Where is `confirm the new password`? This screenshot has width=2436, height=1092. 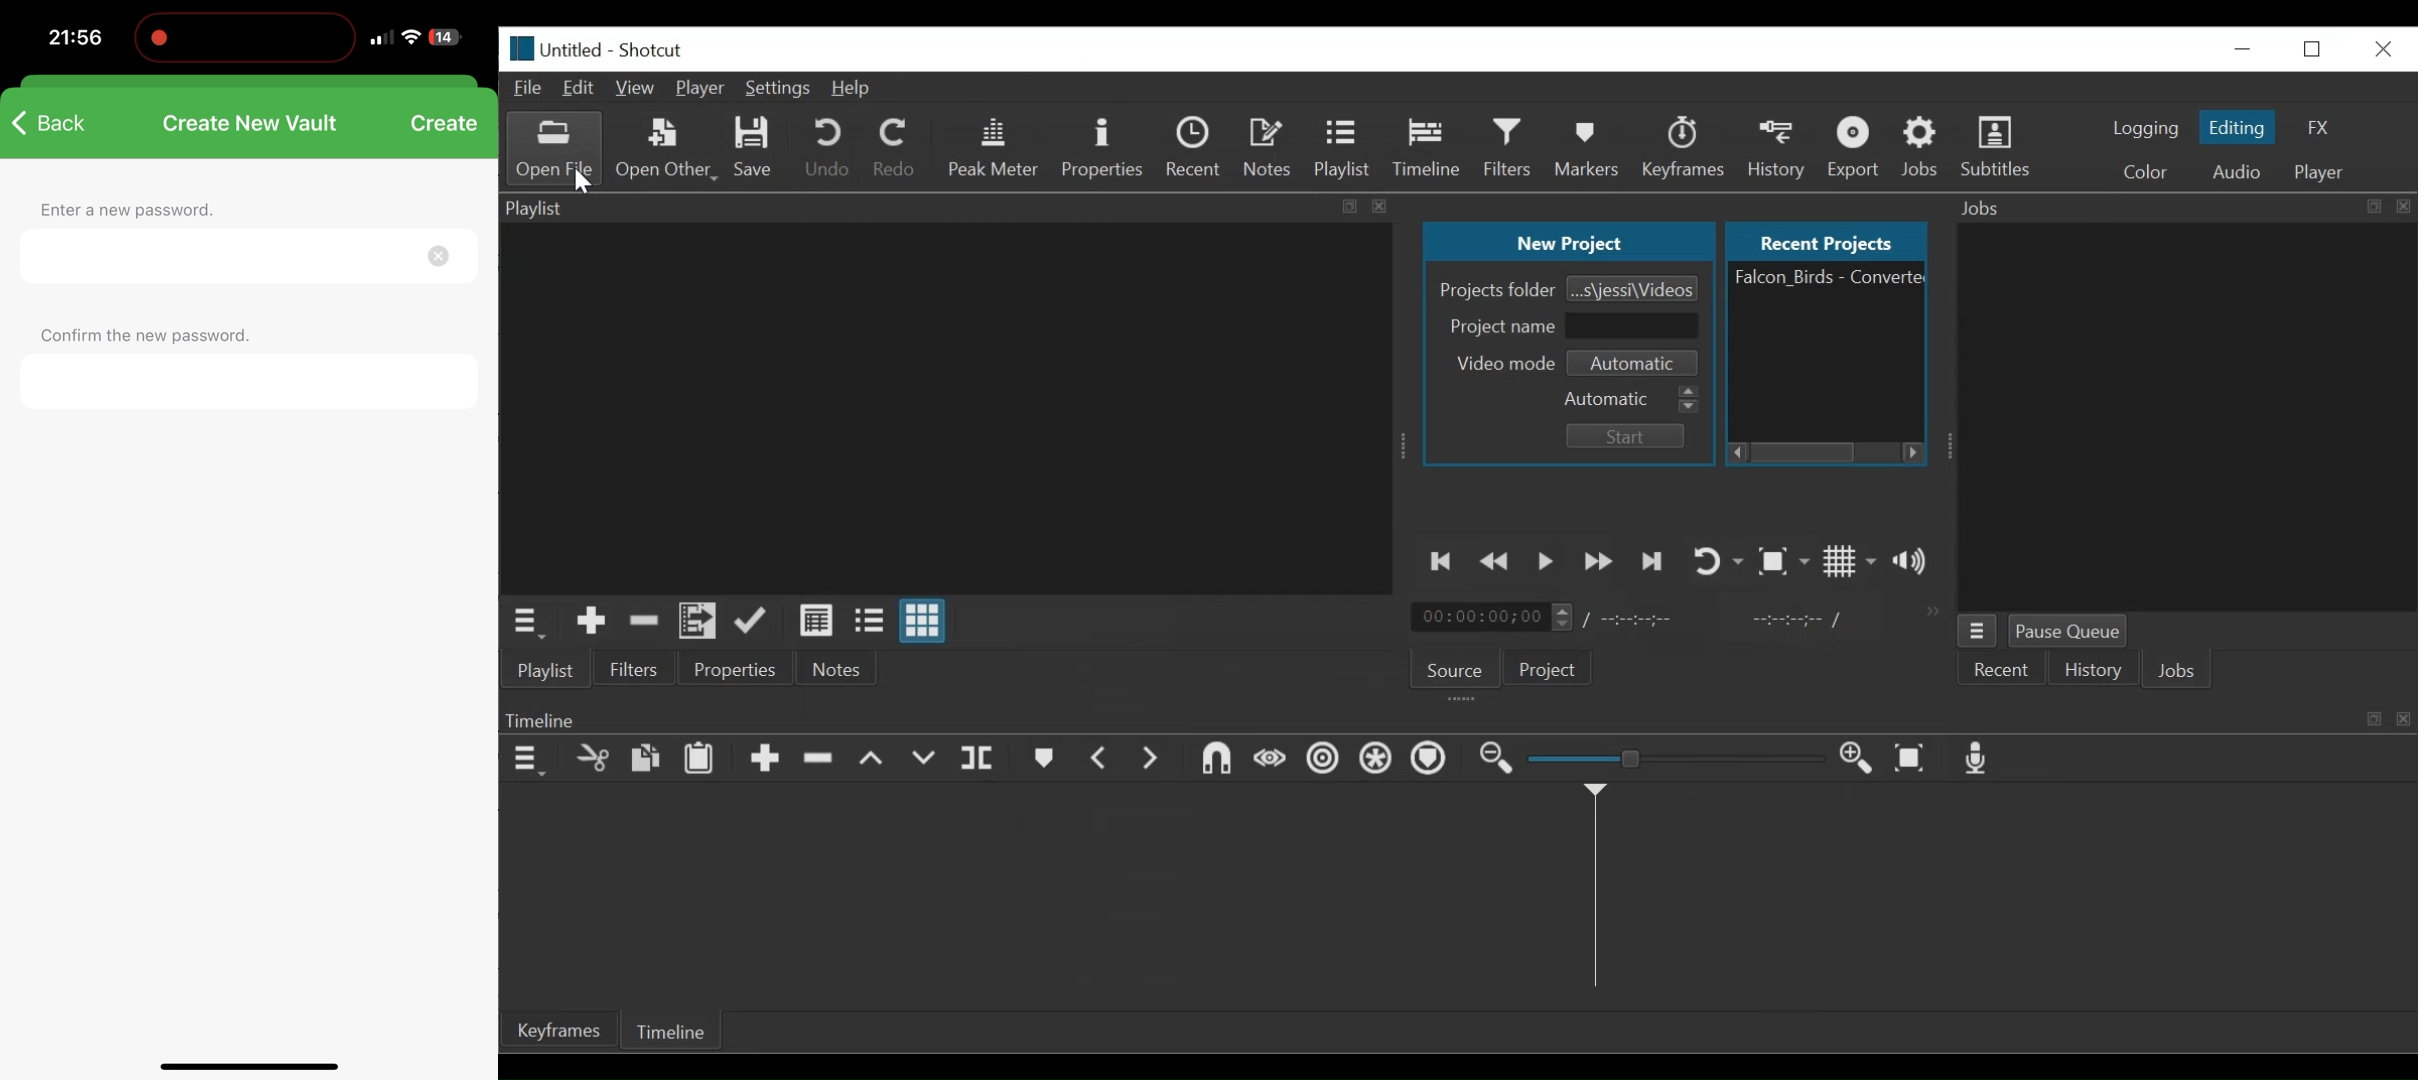 confirm the new password is located at coordinates (148, 334).